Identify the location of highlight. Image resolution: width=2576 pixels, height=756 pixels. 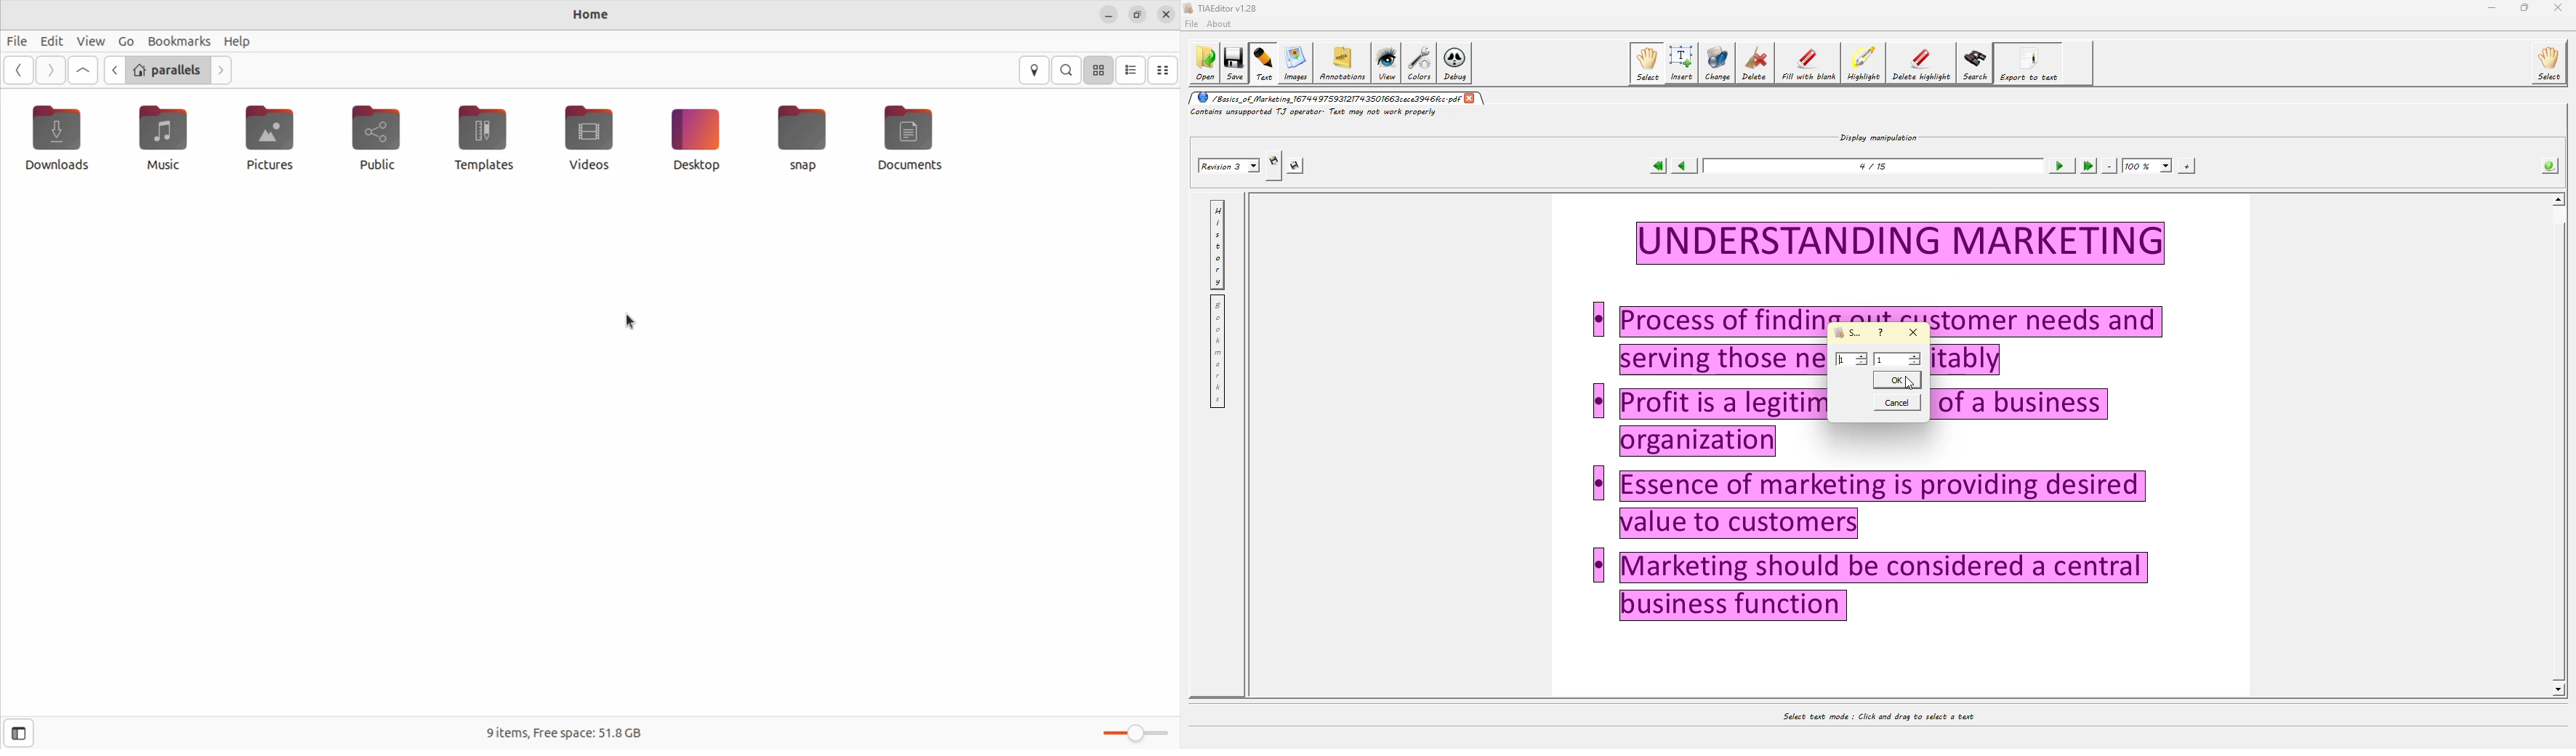
(1864, 63).